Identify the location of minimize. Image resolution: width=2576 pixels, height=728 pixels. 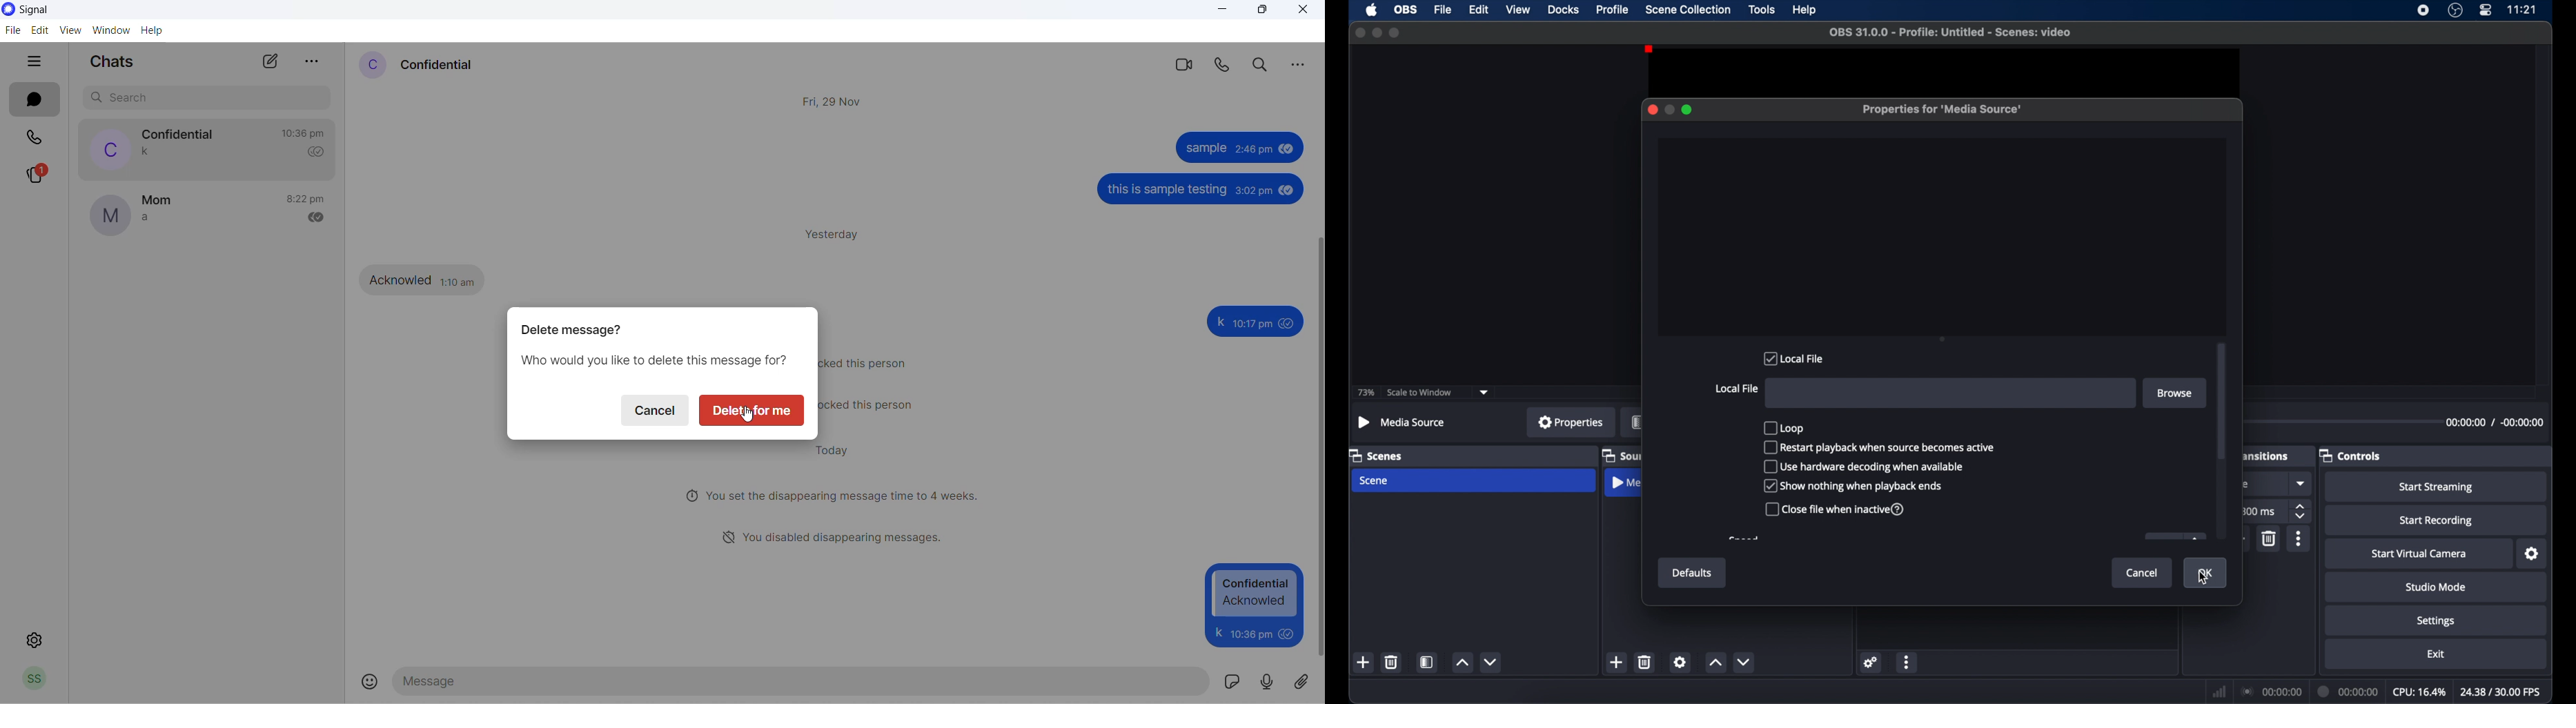
(1669, 110).